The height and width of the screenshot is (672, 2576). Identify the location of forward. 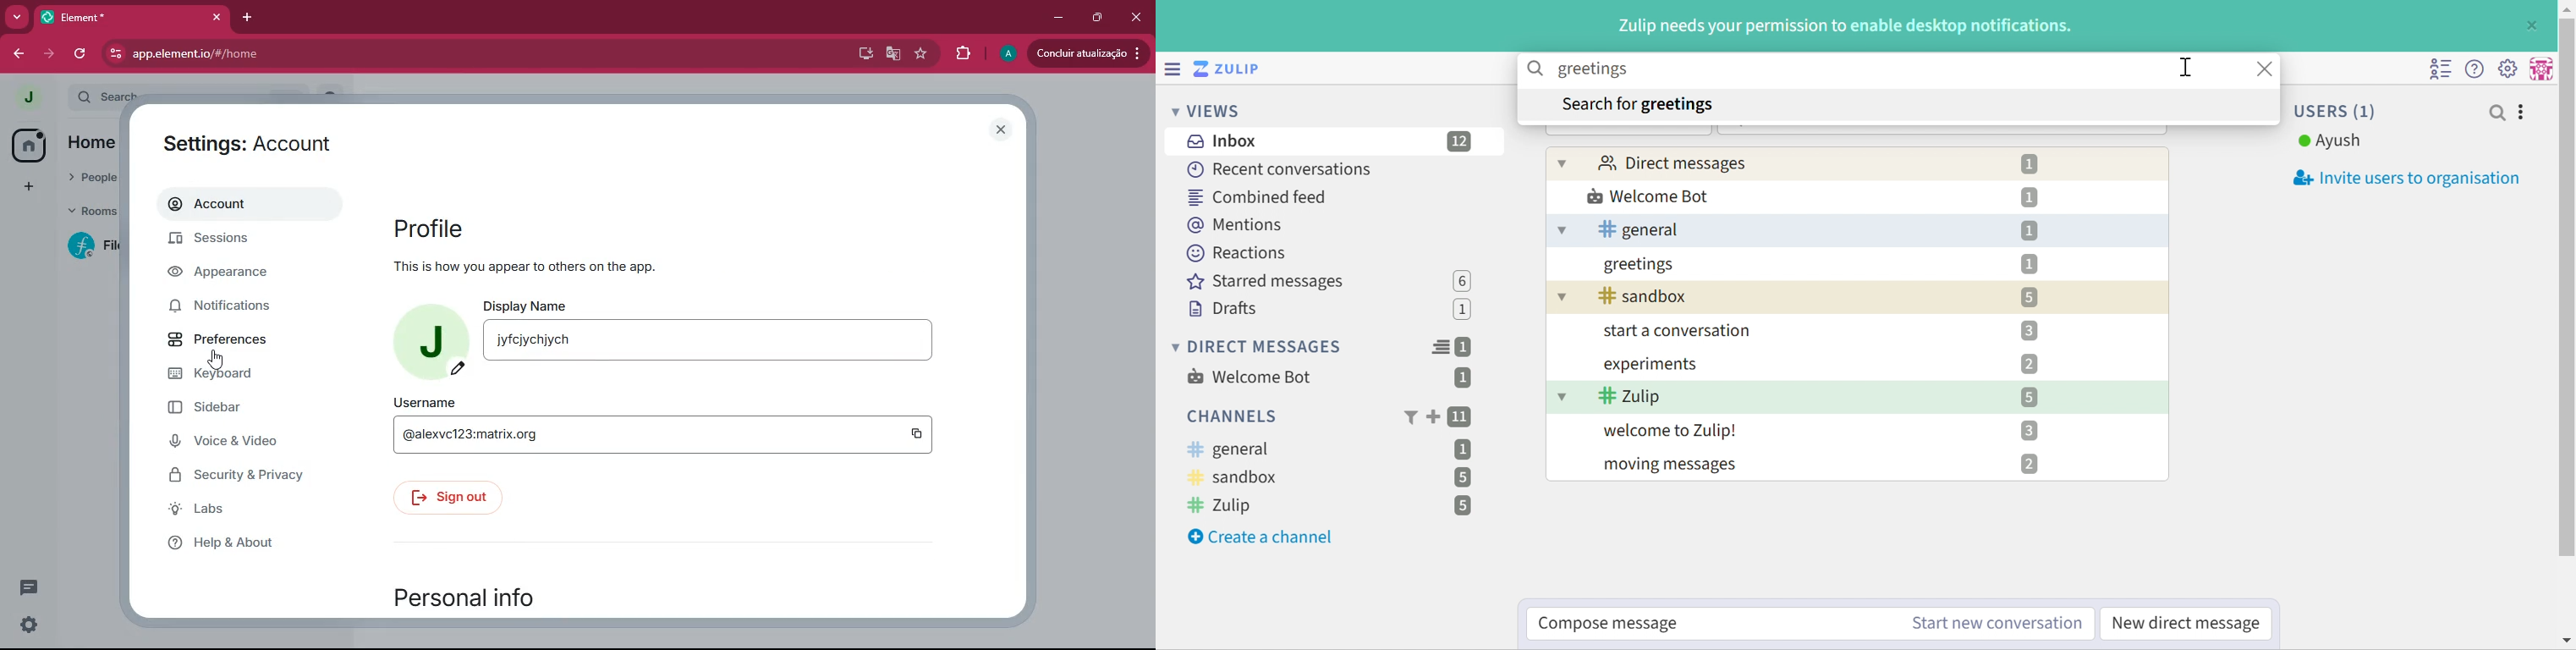
(47, 54).